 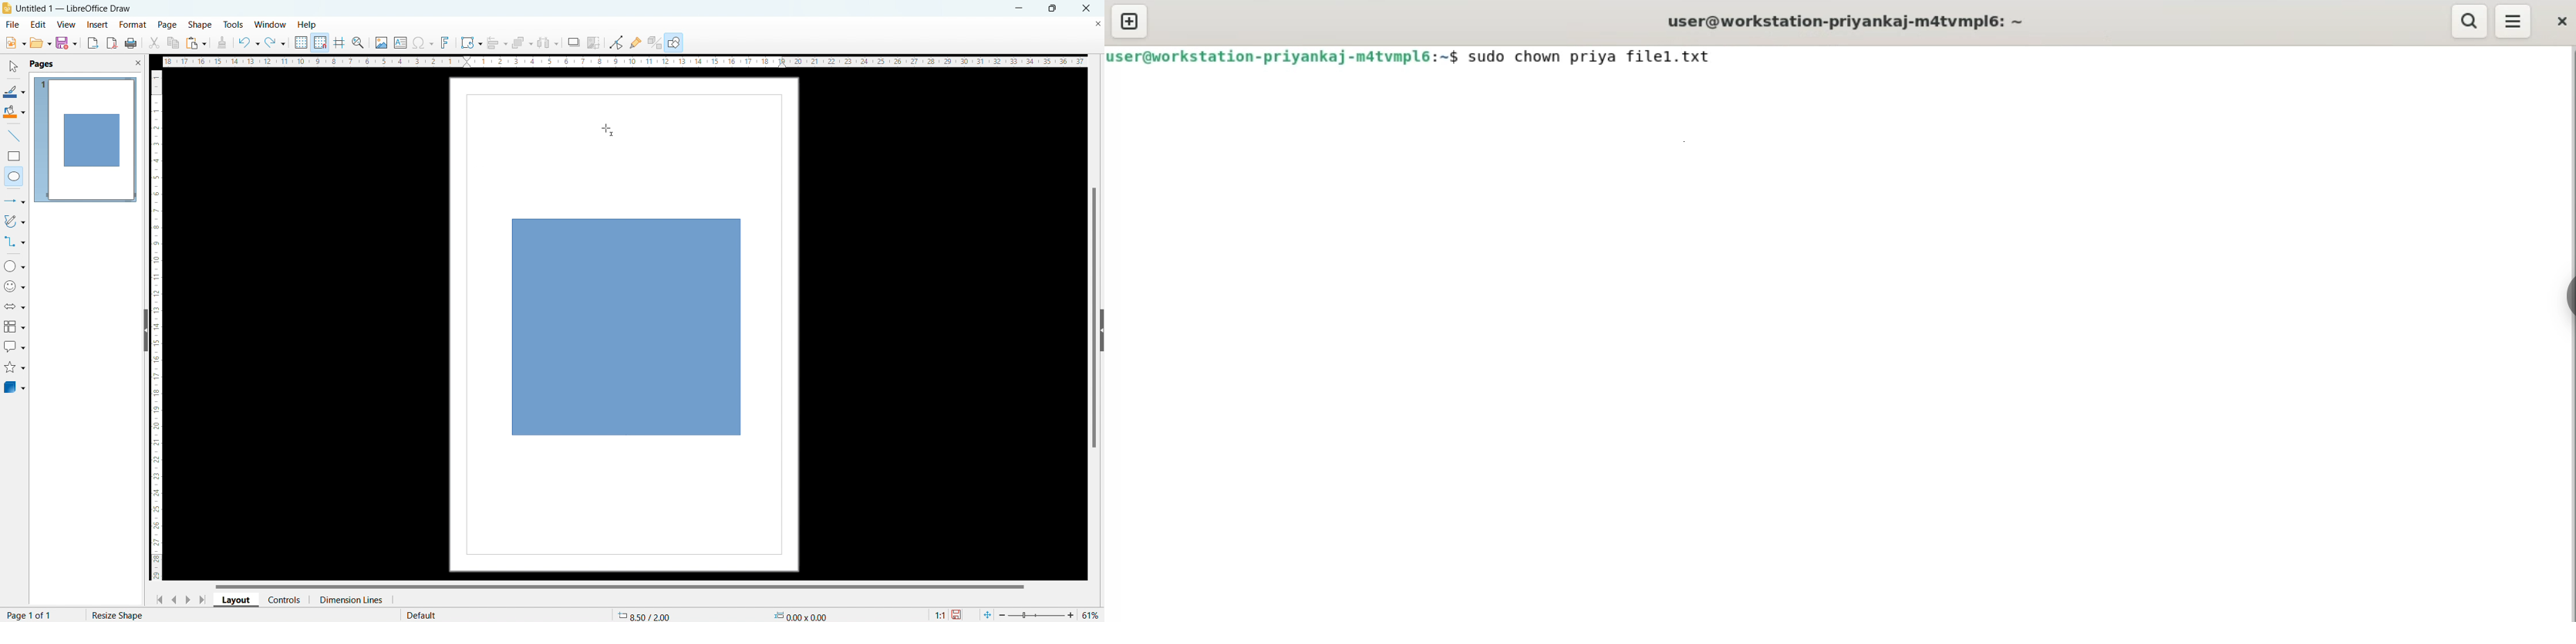 What do you see at coordinates (197, 43) in the screenshot?
I see `paste` at bounding box center [197, 43].